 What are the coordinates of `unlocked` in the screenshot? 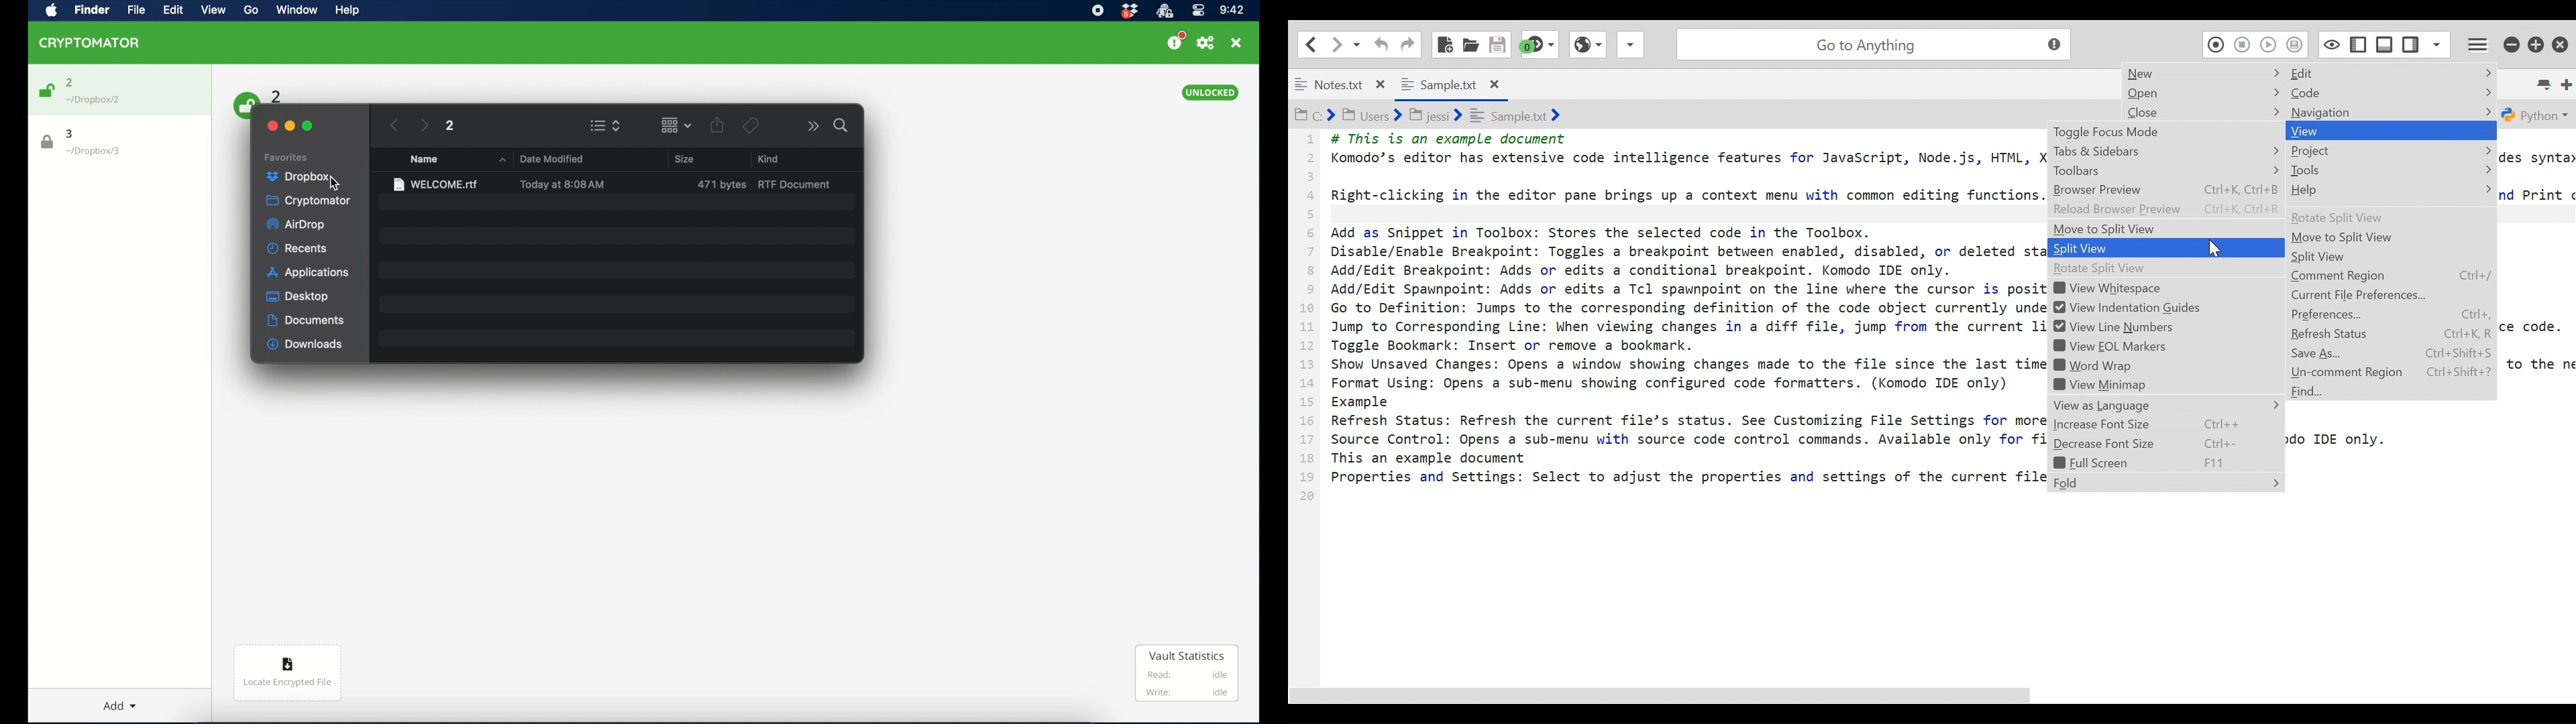 It's located at (1210, 93).